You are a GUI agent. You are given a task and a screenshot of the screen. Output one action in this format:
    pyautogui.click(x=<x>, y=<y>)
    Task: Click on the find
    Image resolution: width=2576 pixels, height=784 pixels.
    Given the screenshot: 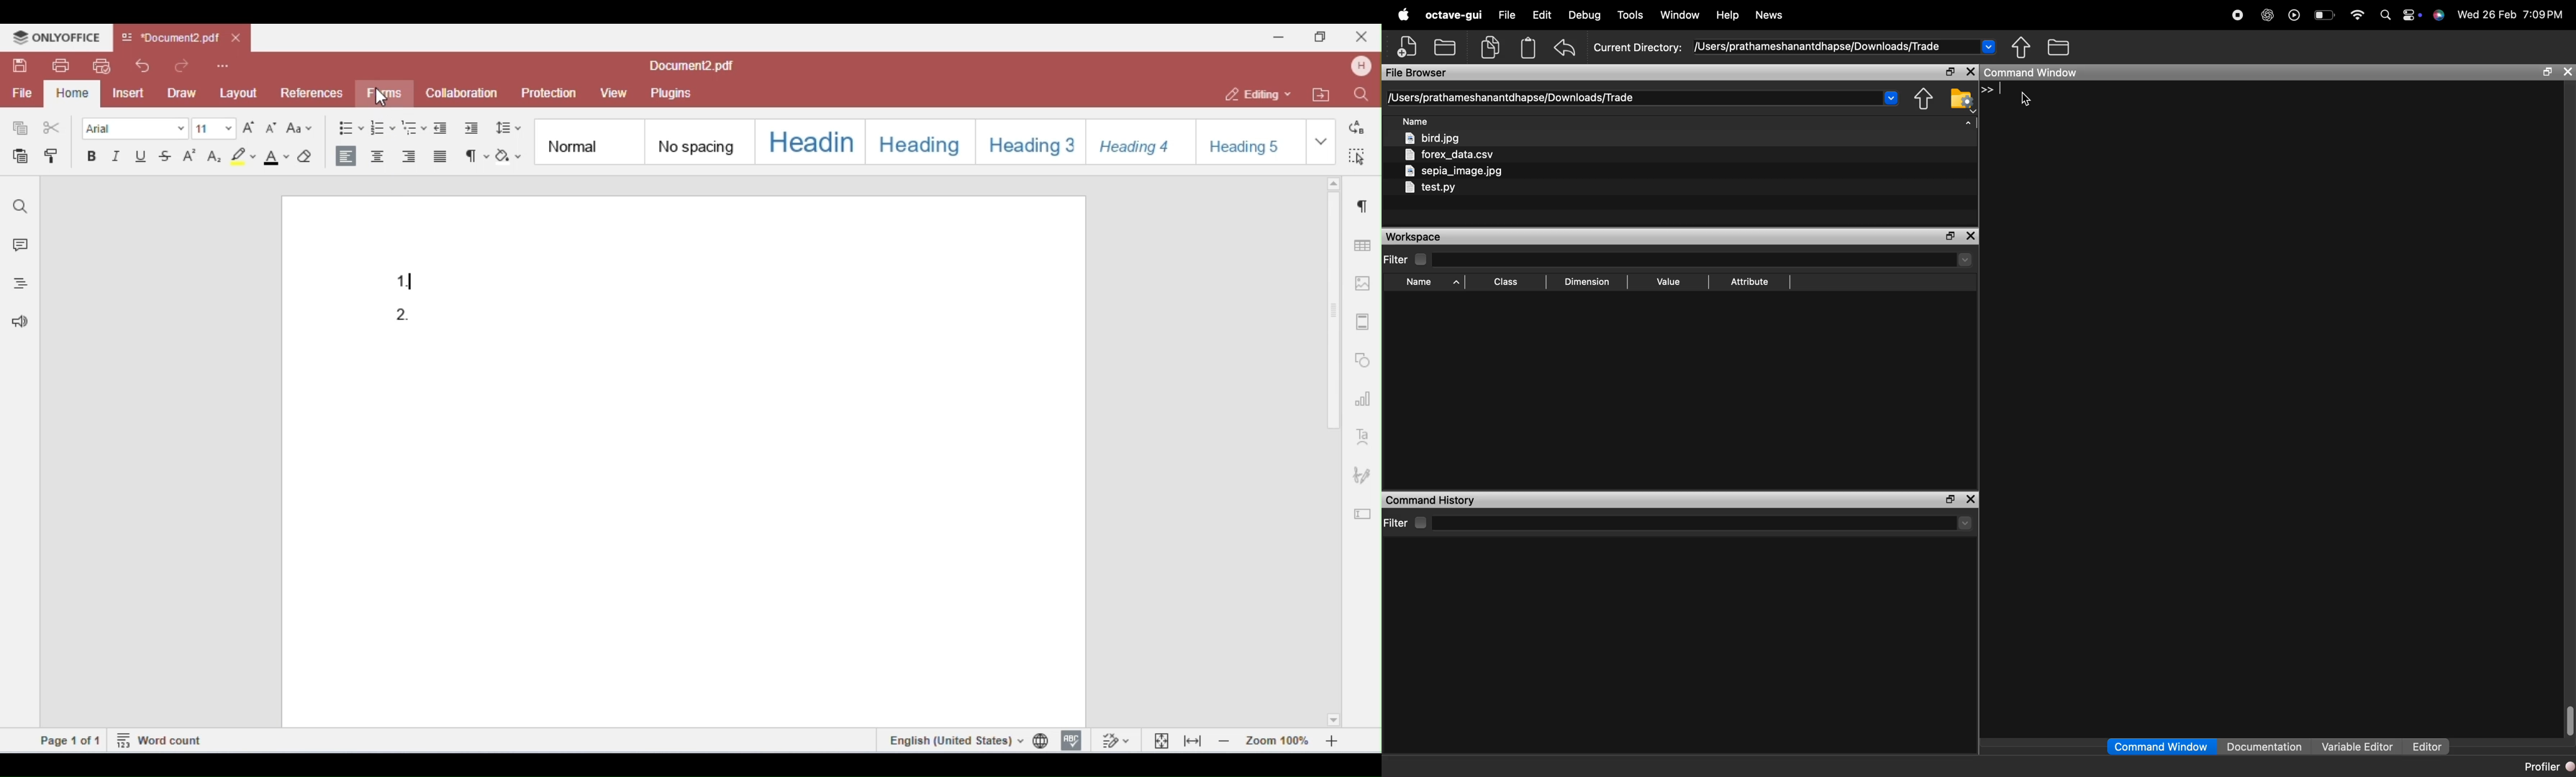 What is the action you would take?
    pyautogui.click(x=21, y=206)
    